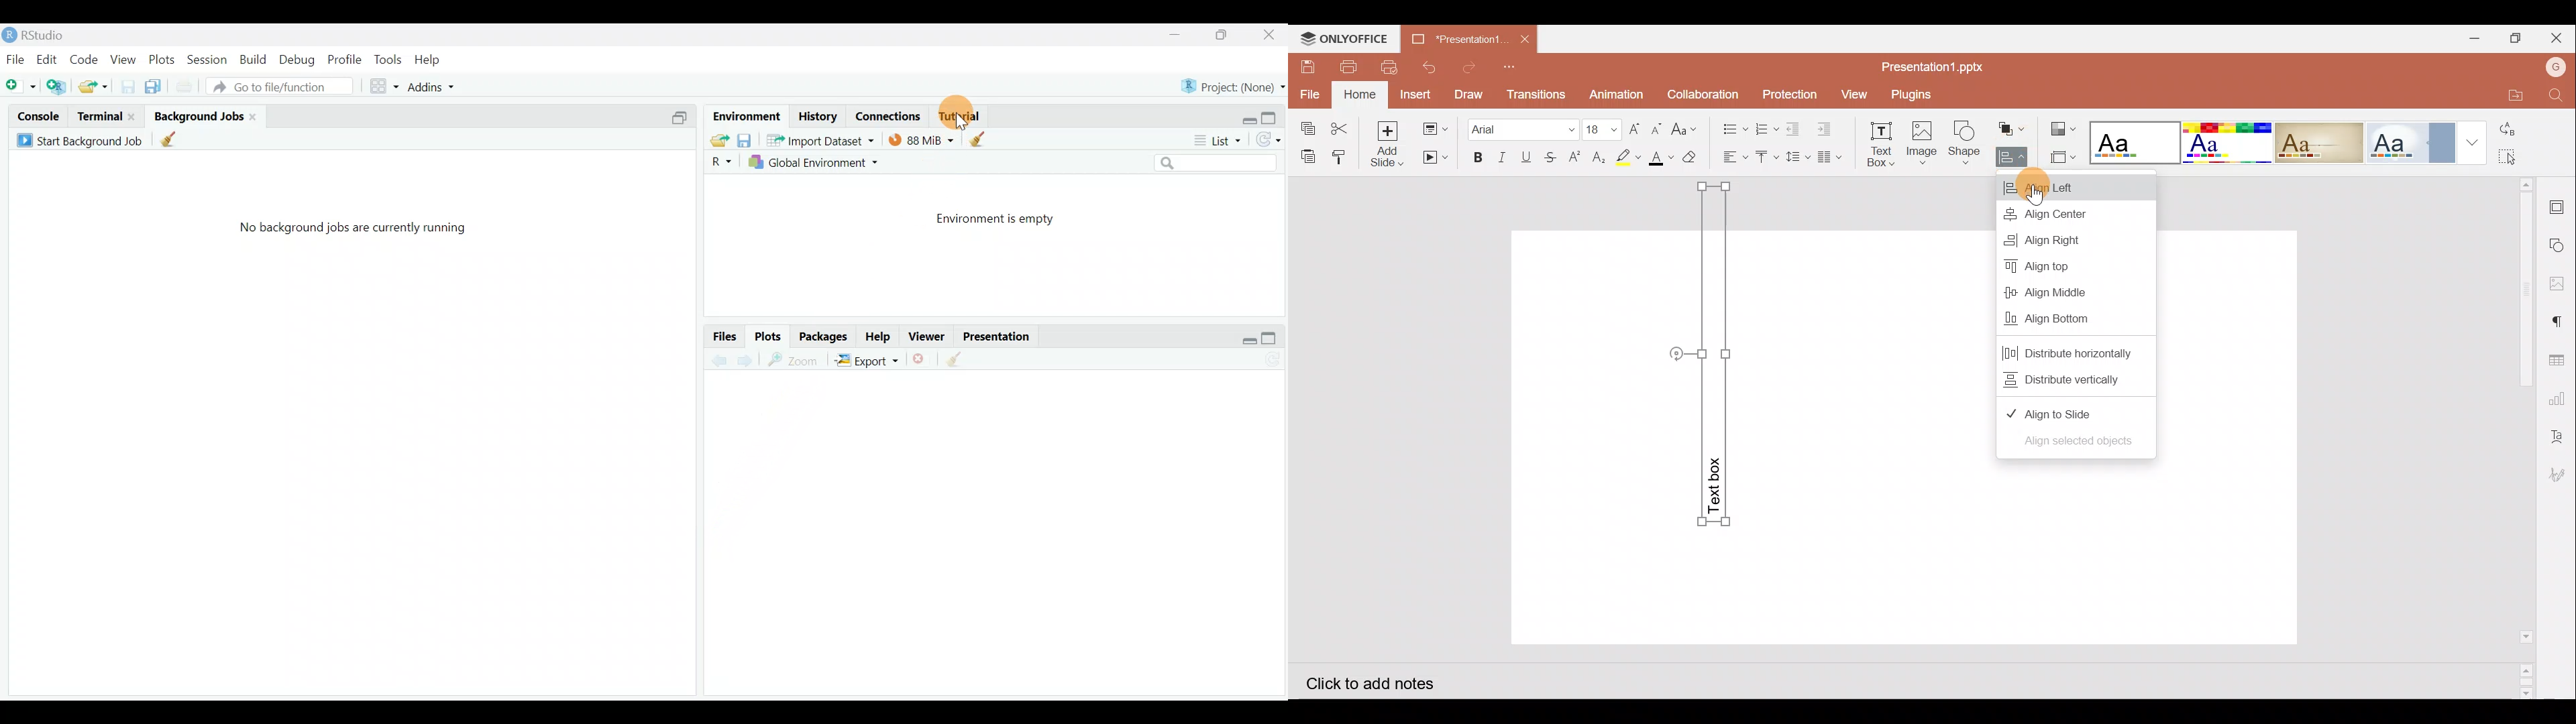  Describe the element at coordinates (79, 139) in the screenshot. I see `Start Background Job` at that location.